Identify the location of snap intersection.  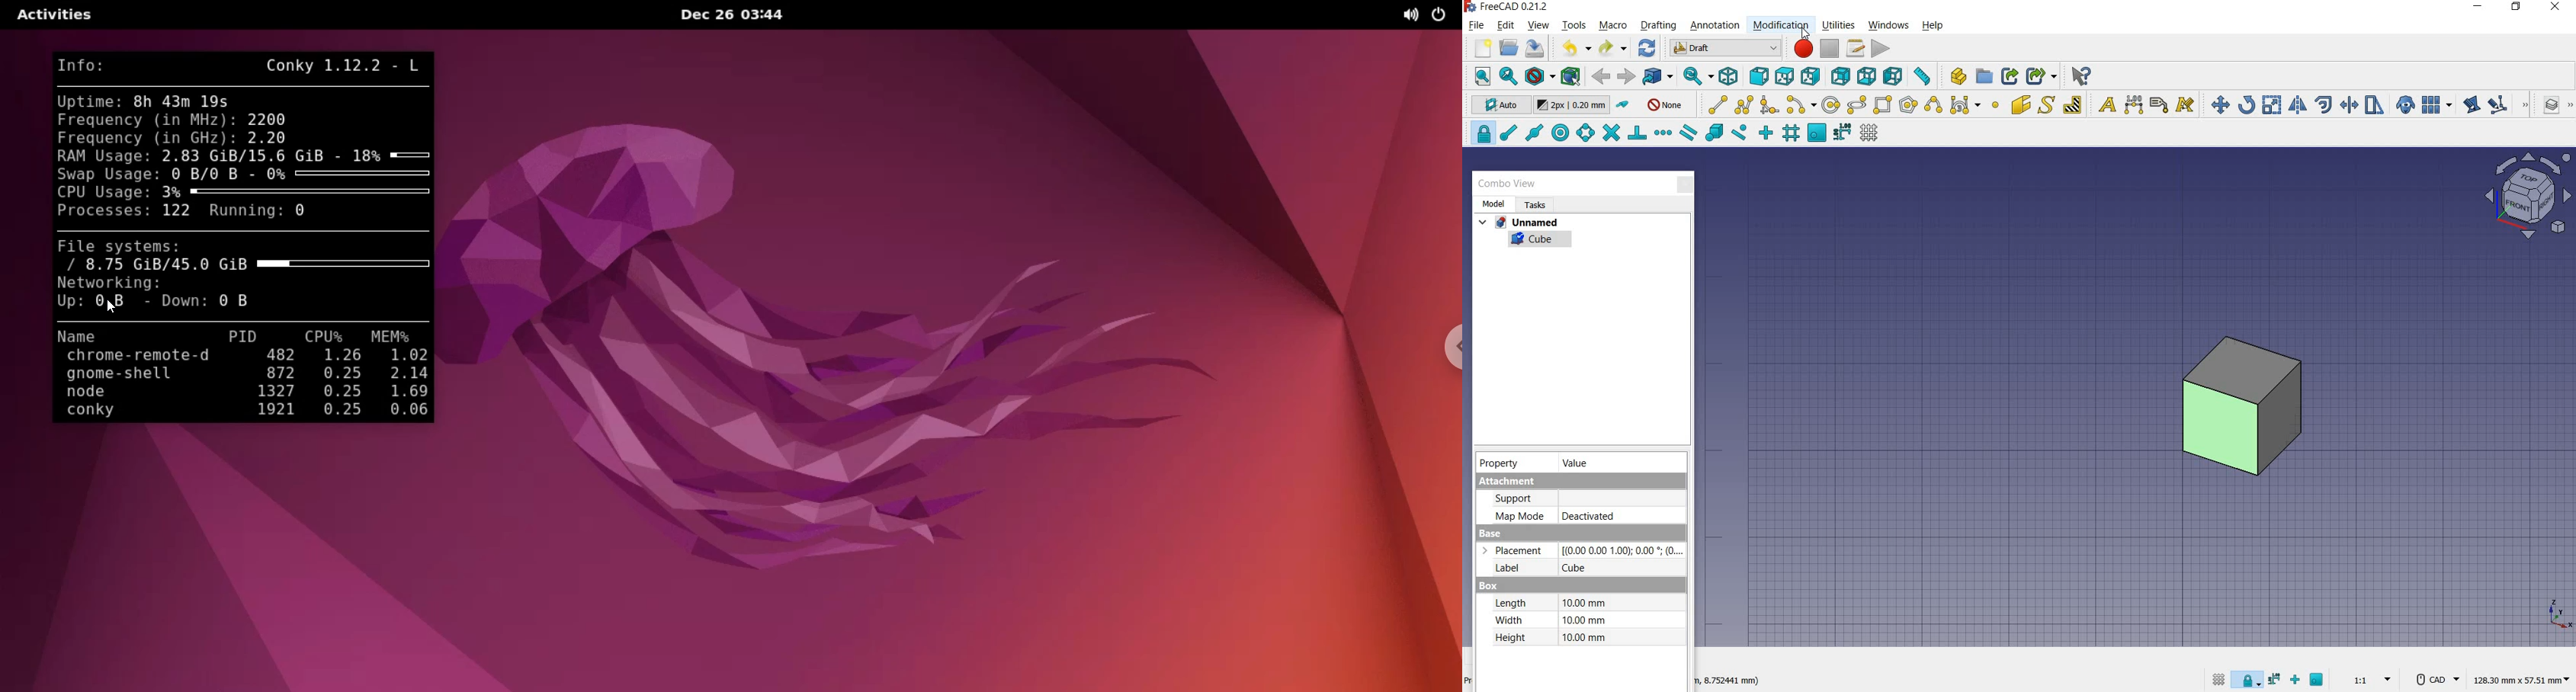
(1613, 133).